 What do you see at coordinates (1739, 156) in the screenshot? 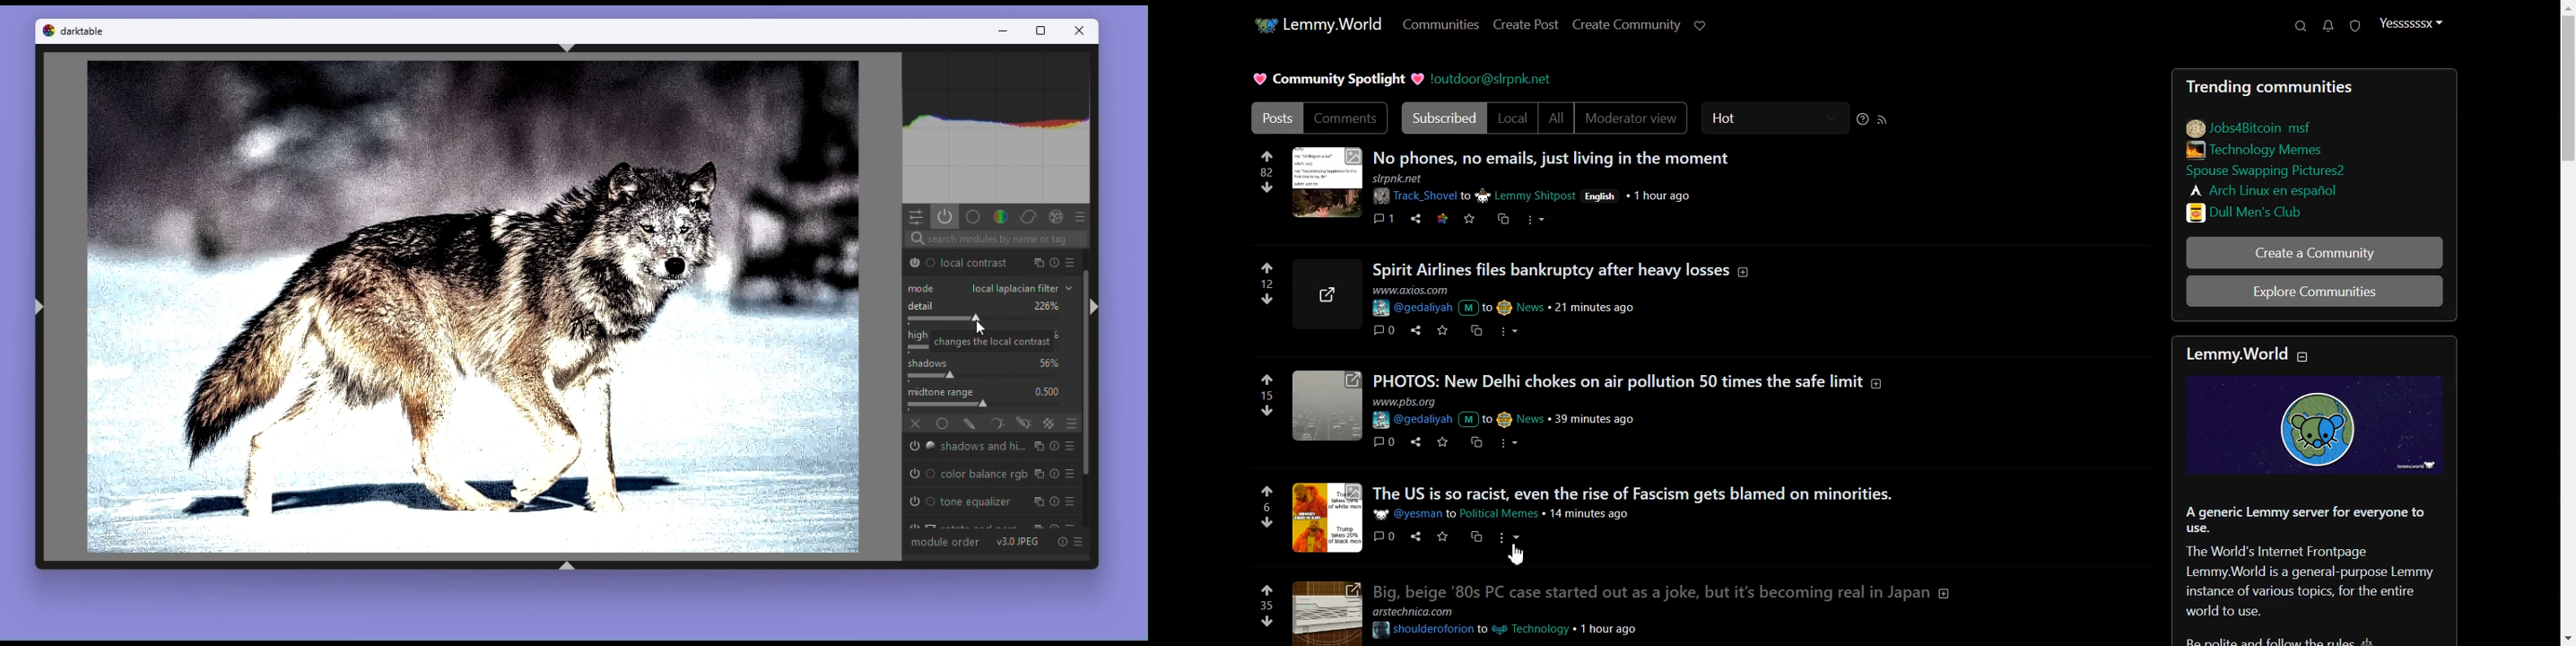
I see `Posts` at bounding box center [1739, 156].